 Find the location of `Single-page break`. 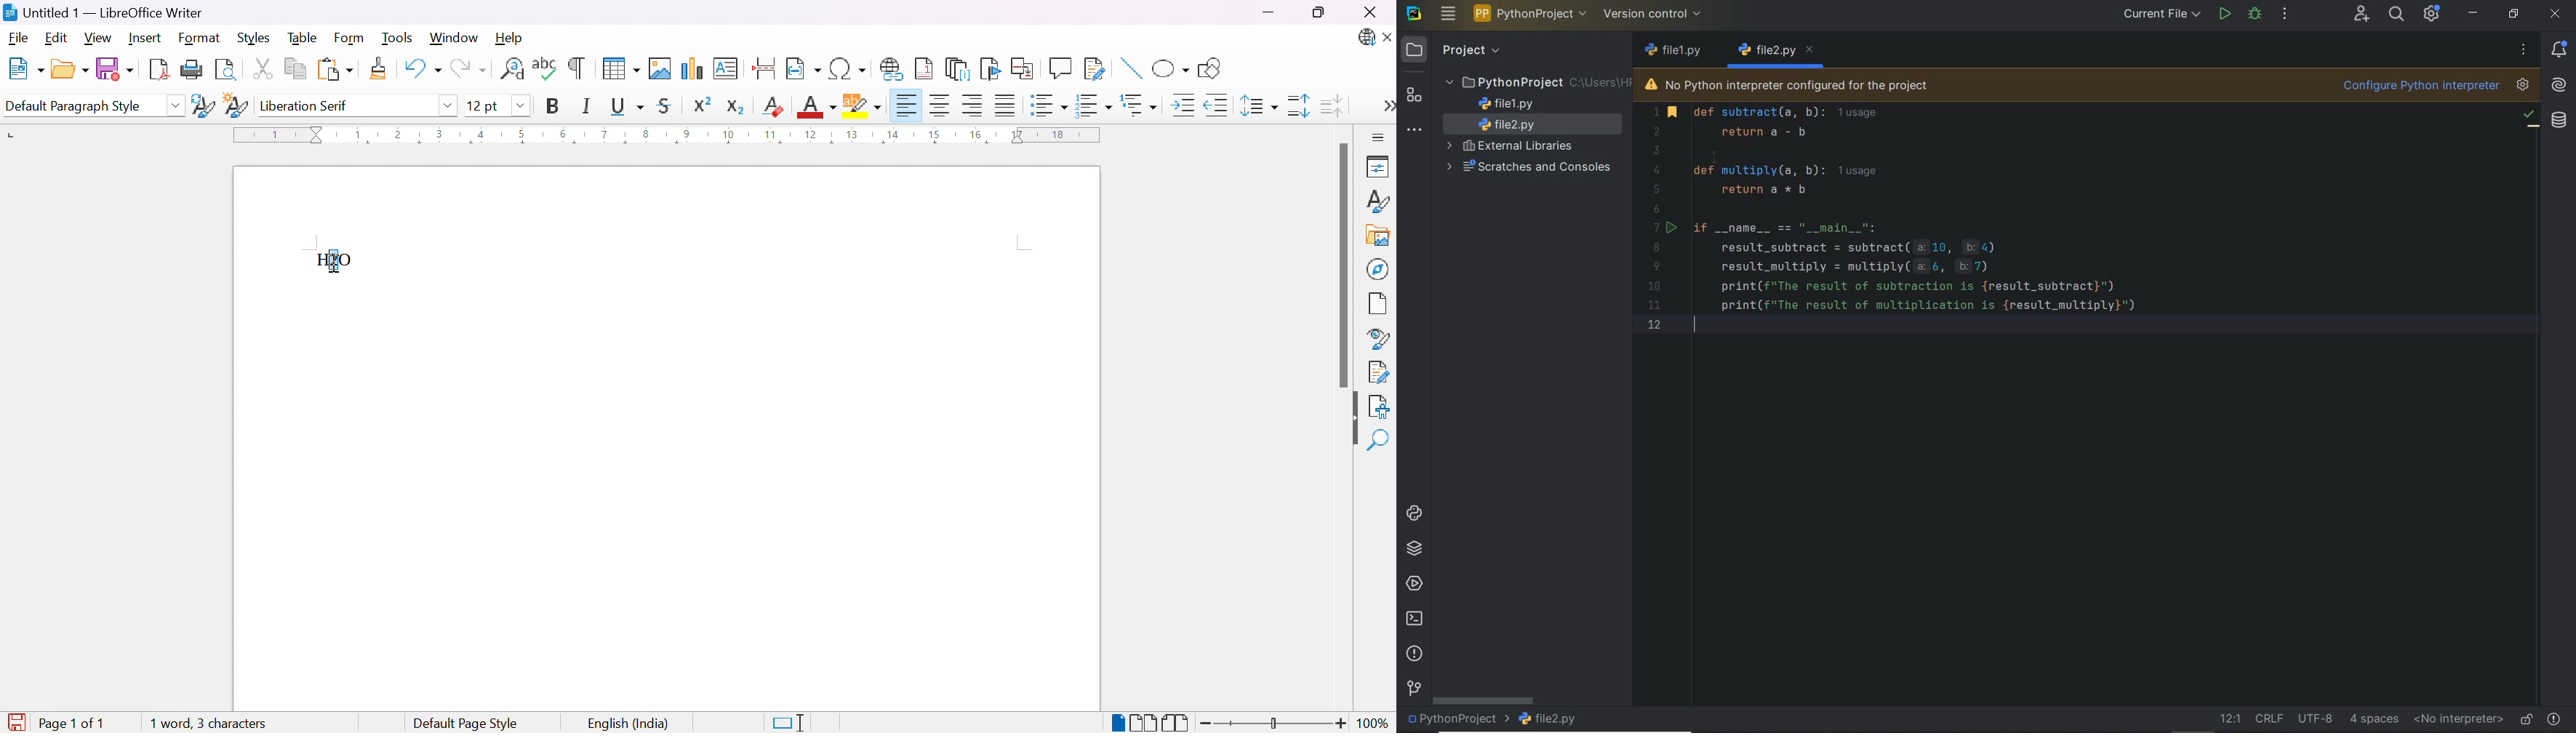

Single-page break is located at coordinates (1116, 724).